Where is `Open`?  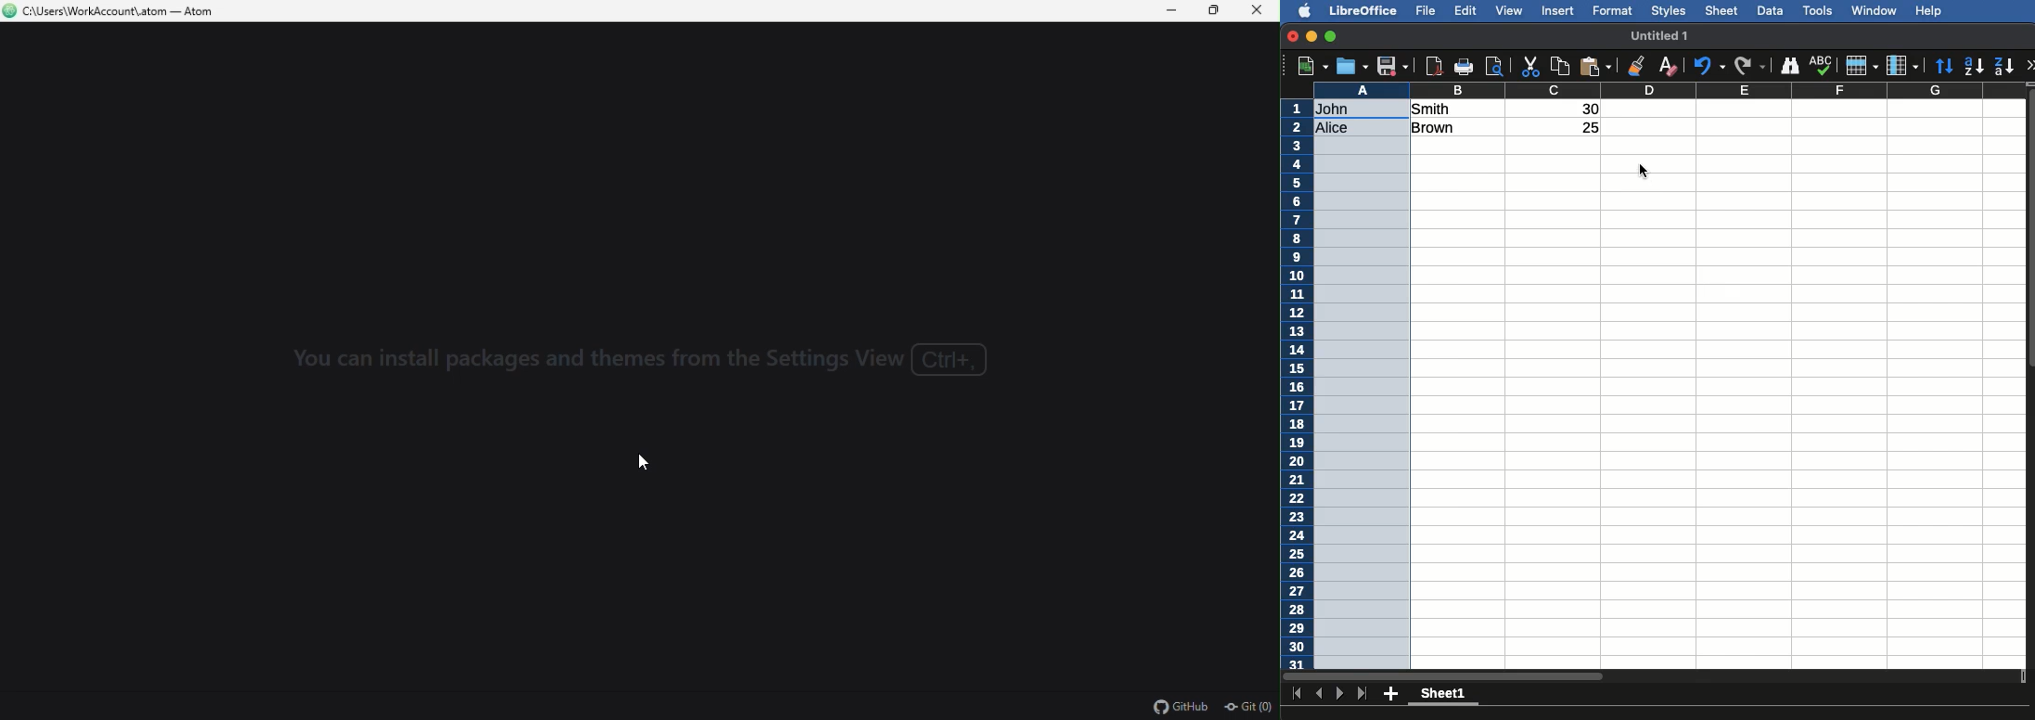 Open is located at coordinates (1353, 66).